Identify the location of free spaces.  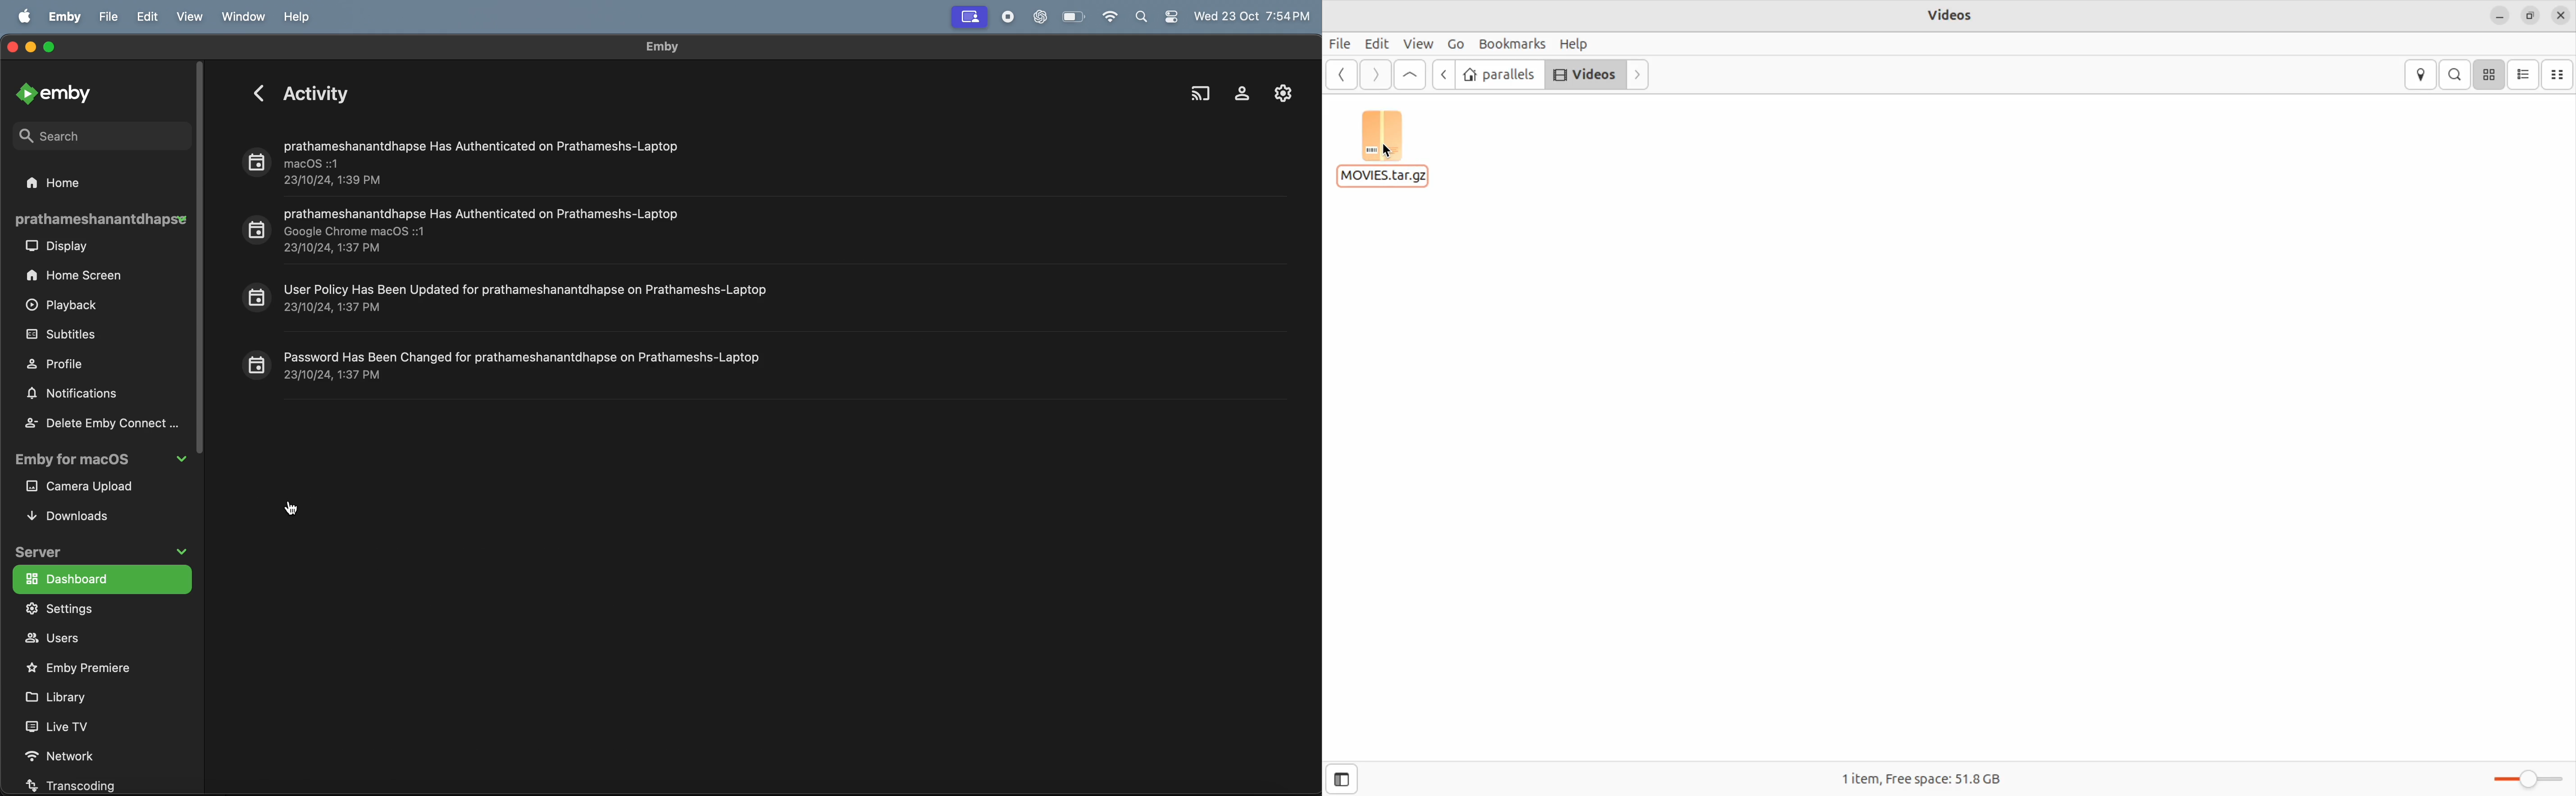
(1959, 780).